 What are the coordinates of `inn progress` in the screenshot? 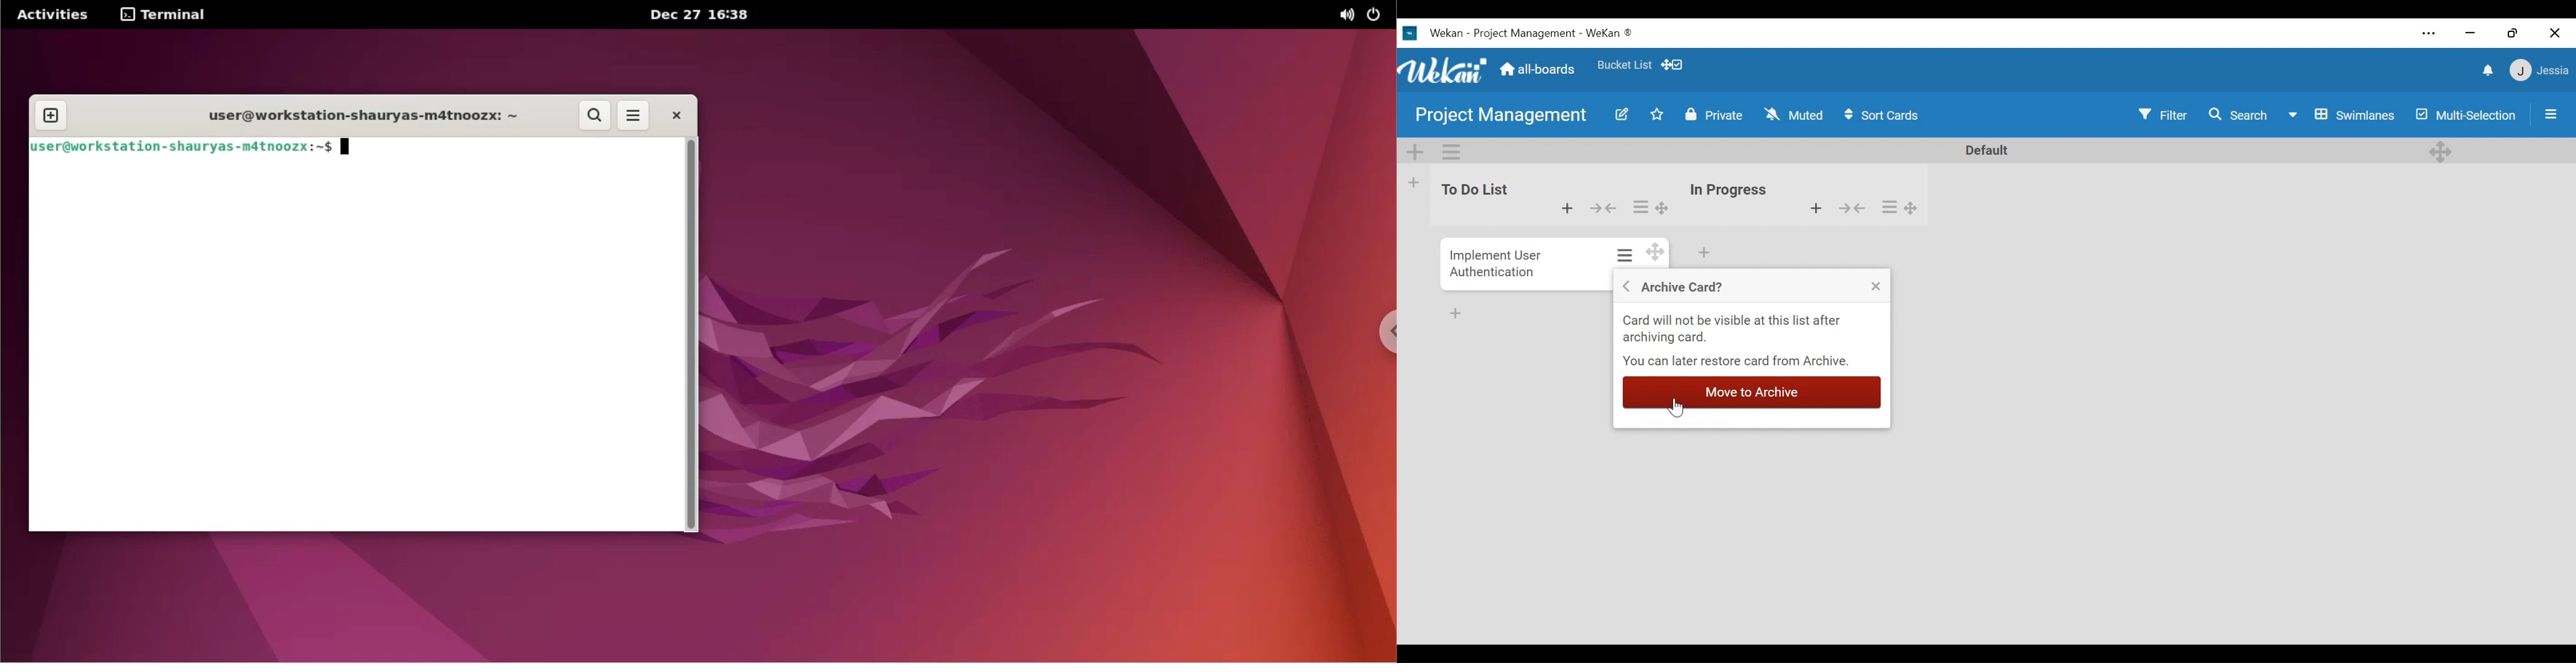 It's located at (1729, 185).